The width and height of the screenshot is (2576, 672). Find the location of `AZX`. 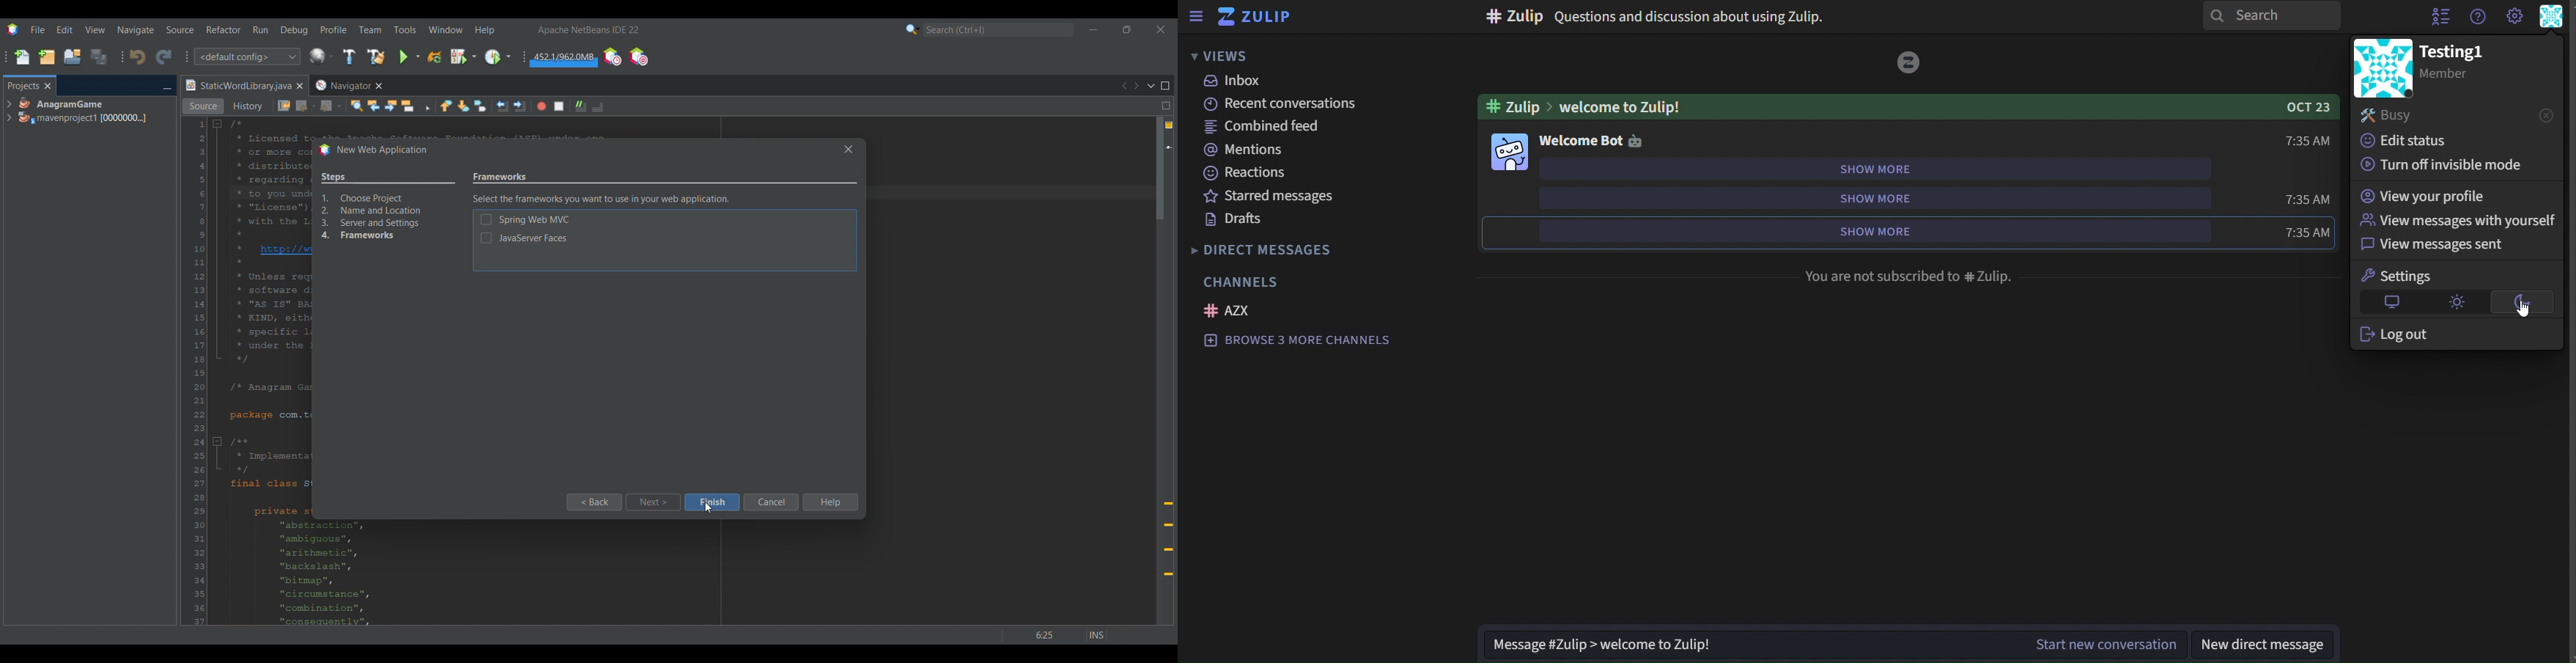

AZX is located at coordinates (1231, 310).